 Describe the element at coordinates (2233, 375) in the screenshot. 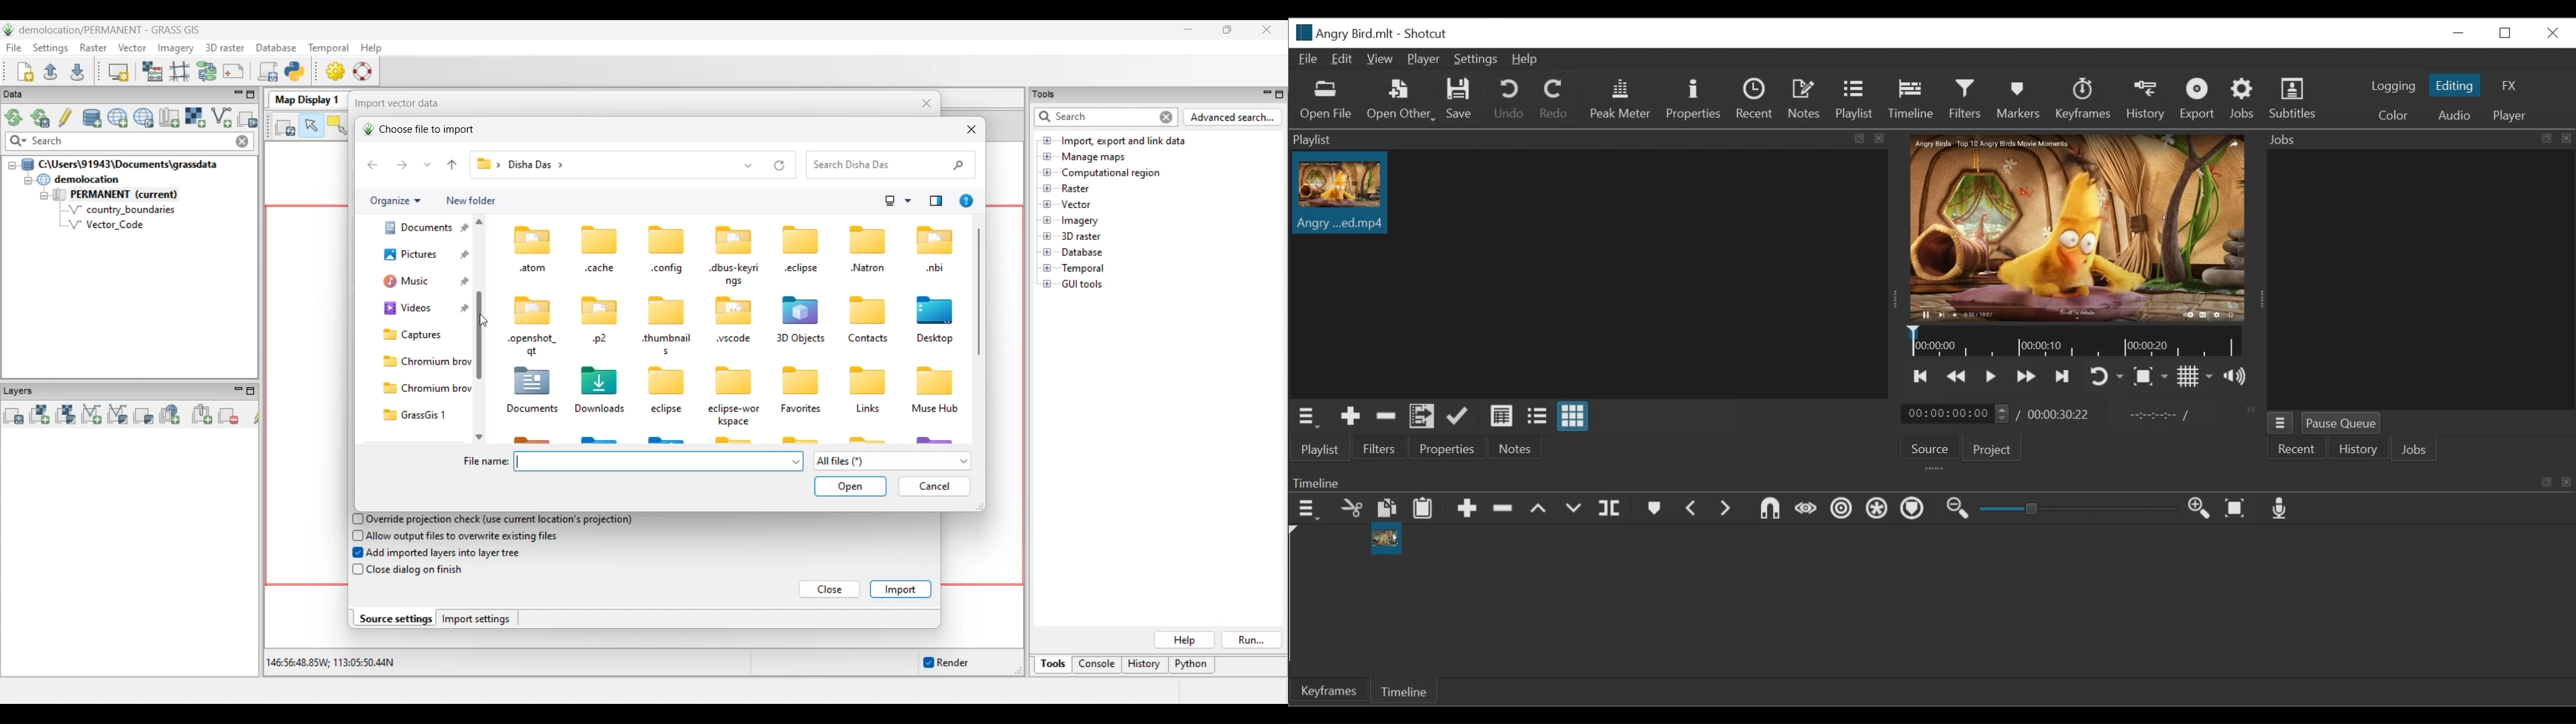

I see `Show volume control` at that location.